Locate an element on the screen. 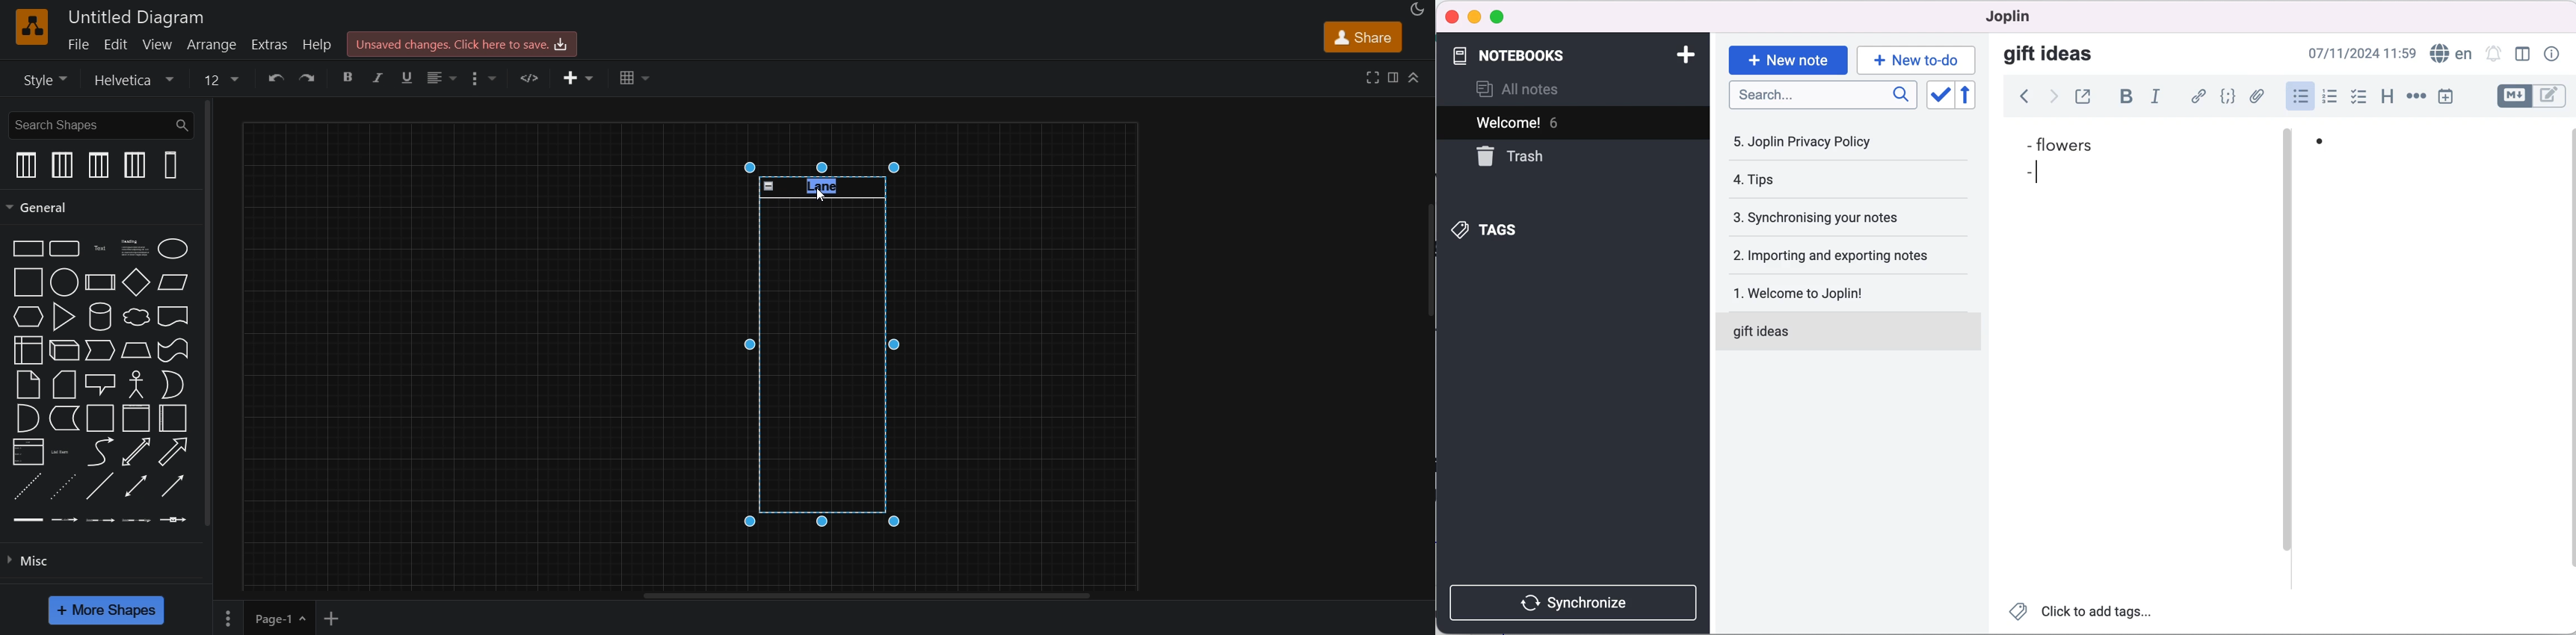  checkbox is located at coordinates (2360, 97).